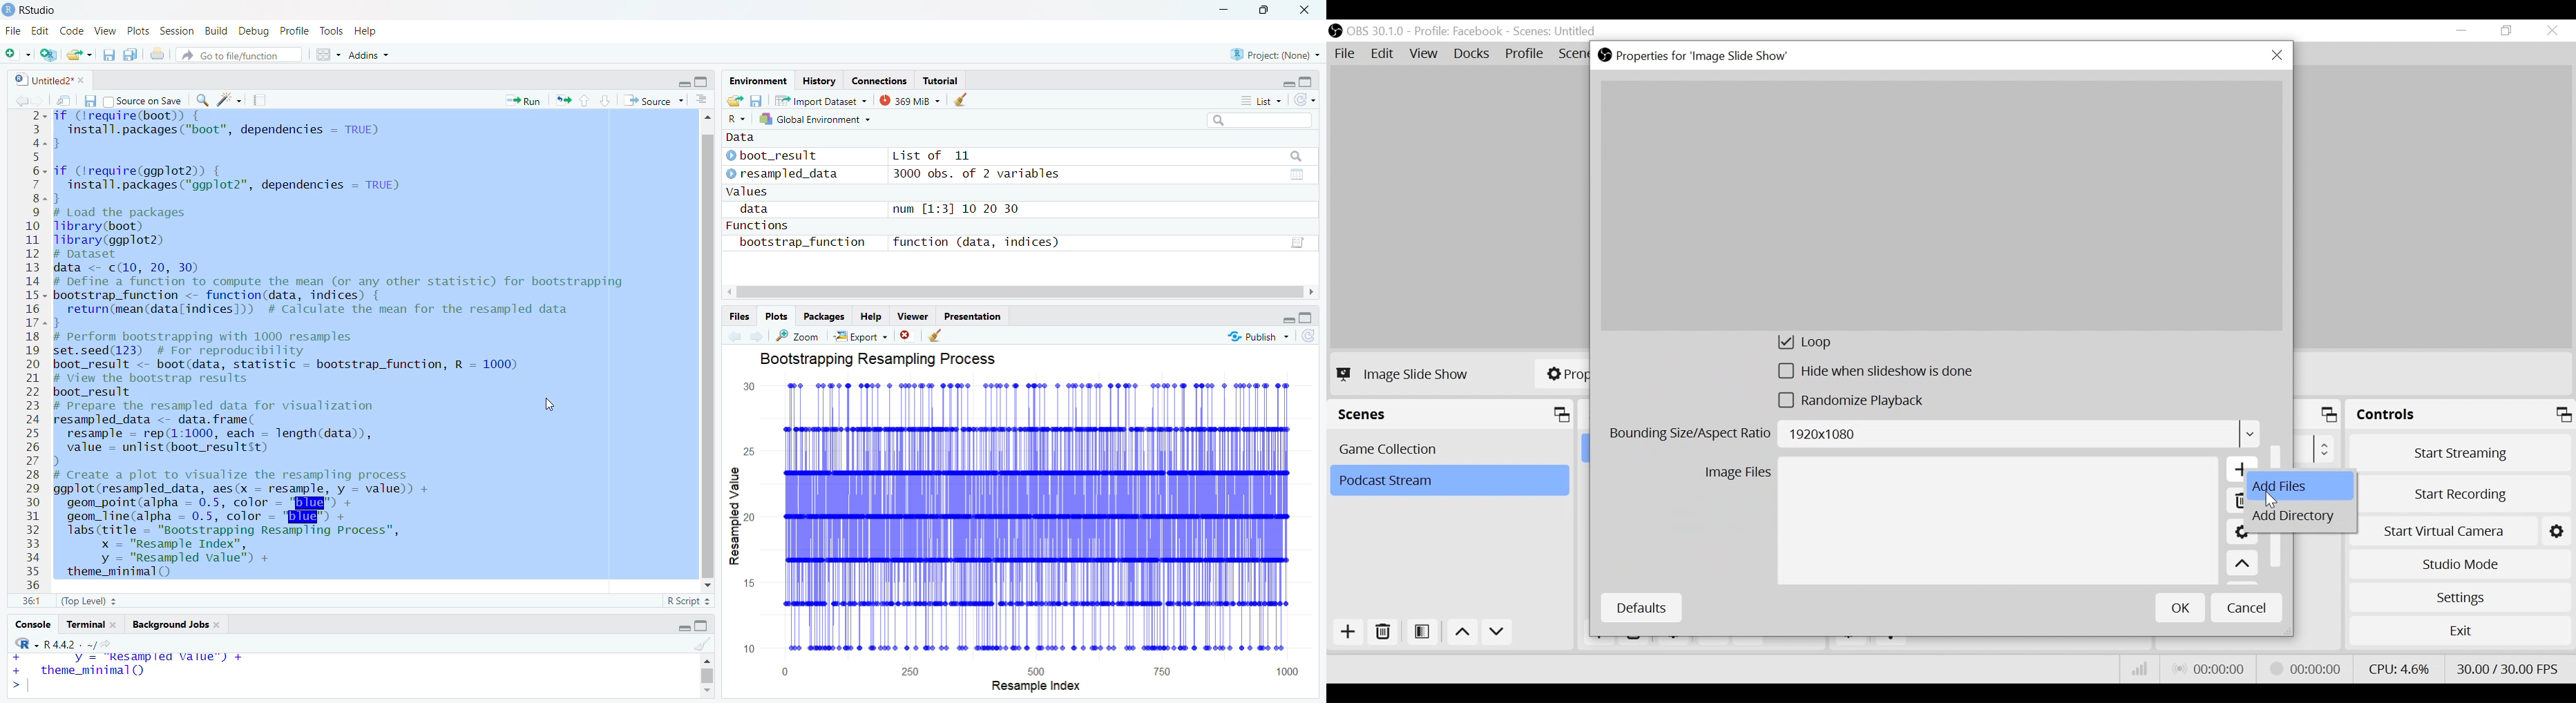 This screenshot has height=728, width=2576. What do you see at coordinates (1641, 608) in the screenshot?
I see `Defaults` at bounding box center [1641, 608].